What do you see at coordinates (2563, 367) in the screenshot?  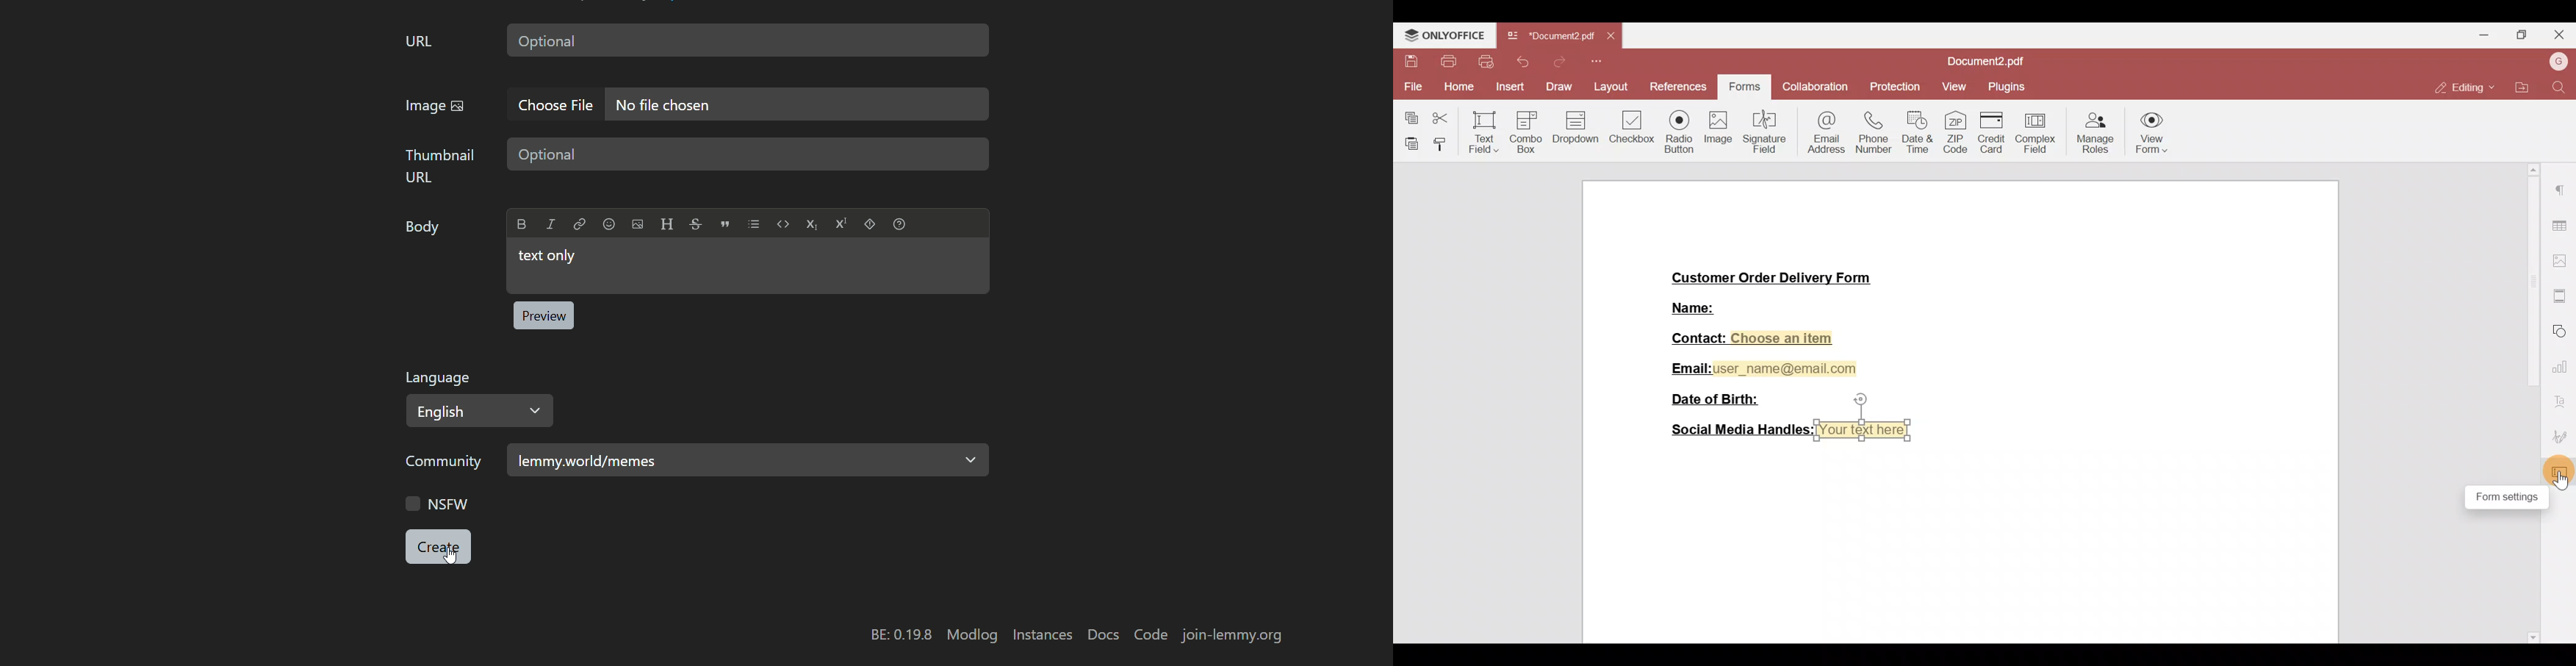 I see `Chart settings` at bounding box center [2563, 367].